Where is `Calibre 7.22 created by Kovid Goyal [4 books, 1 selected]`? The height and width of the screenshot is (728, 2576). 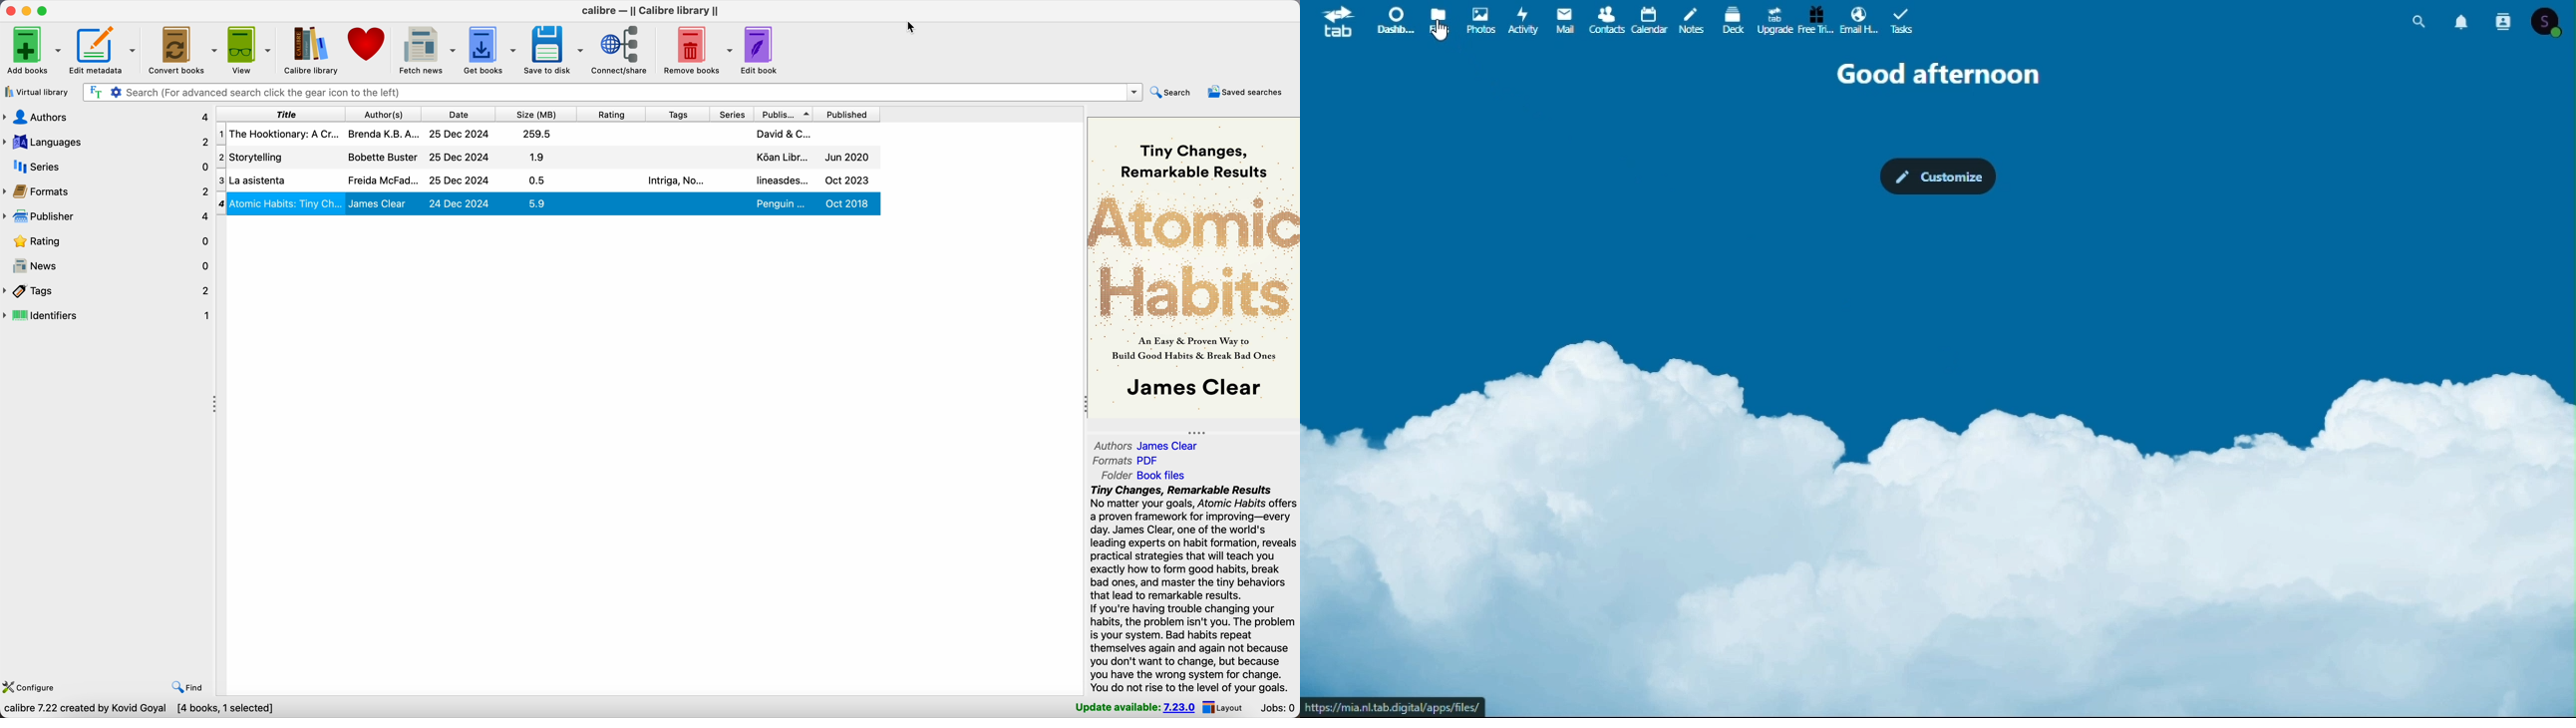 Calibre 7.22 created by Kovid Goyal [4 books, 1 selected] is located at coordinates (140, 709).